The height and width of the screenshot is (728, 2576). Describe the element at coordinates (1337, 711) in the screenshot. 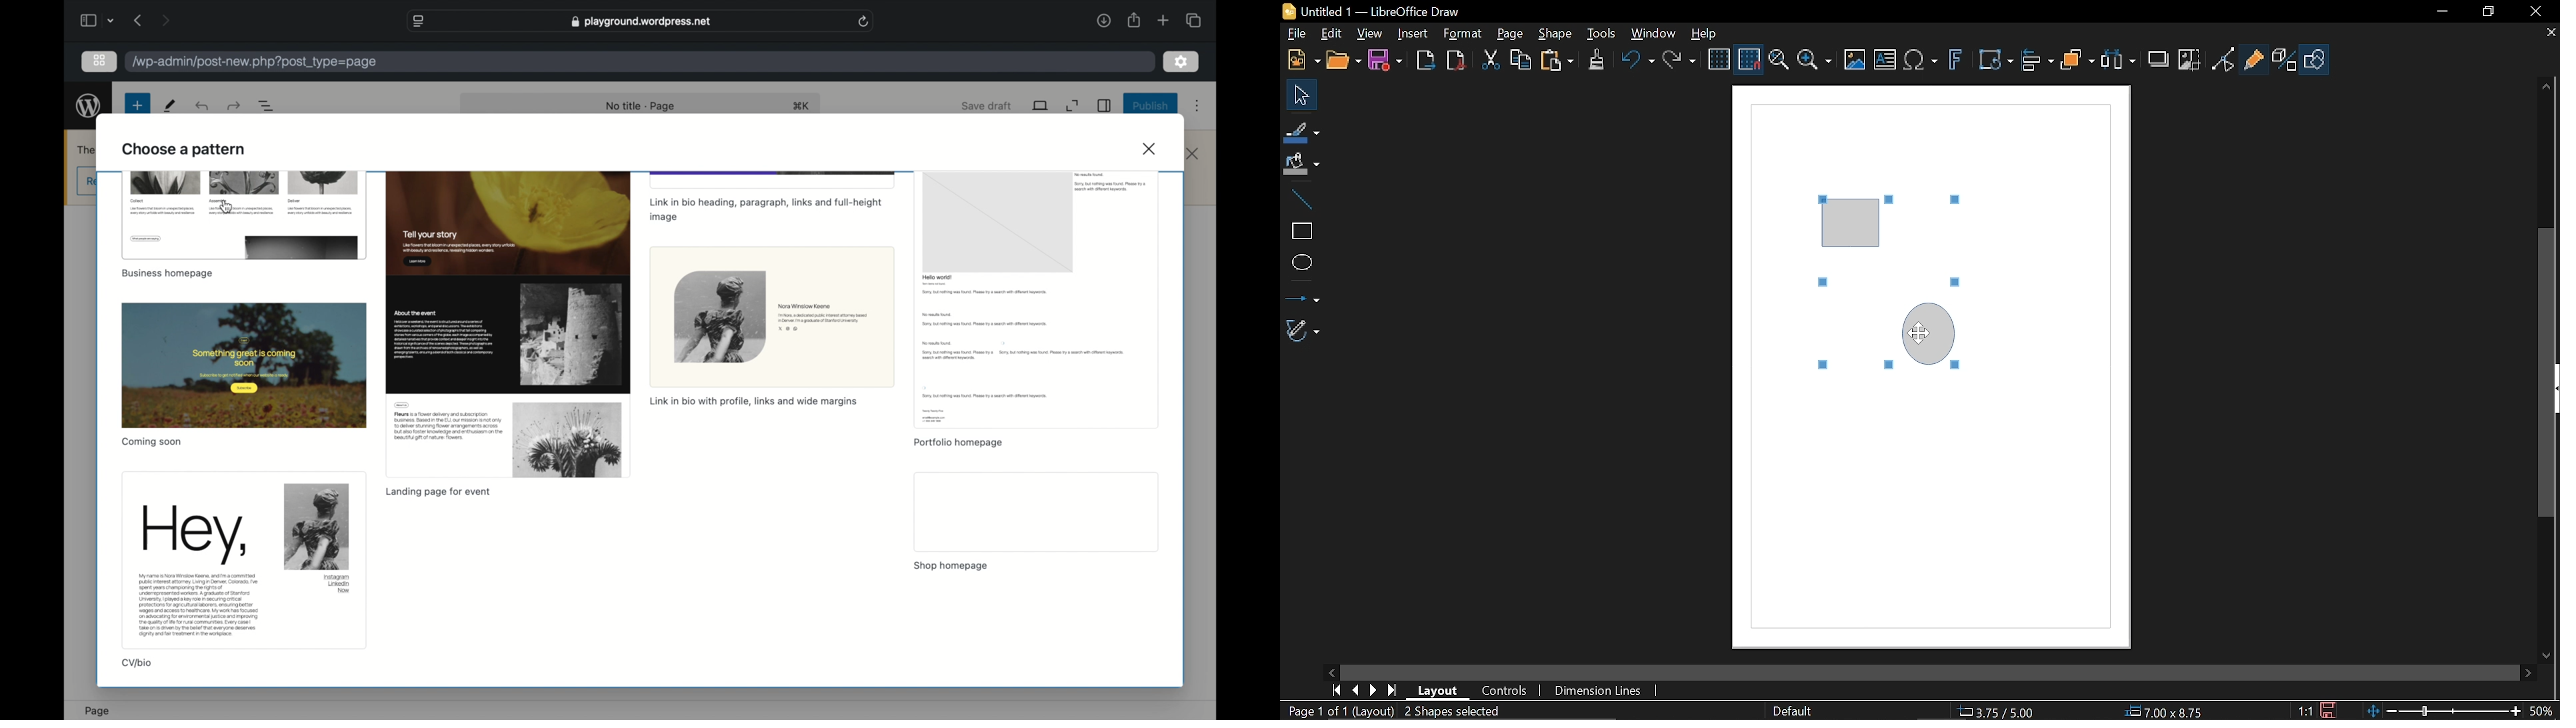

I see `Current page` at that location.